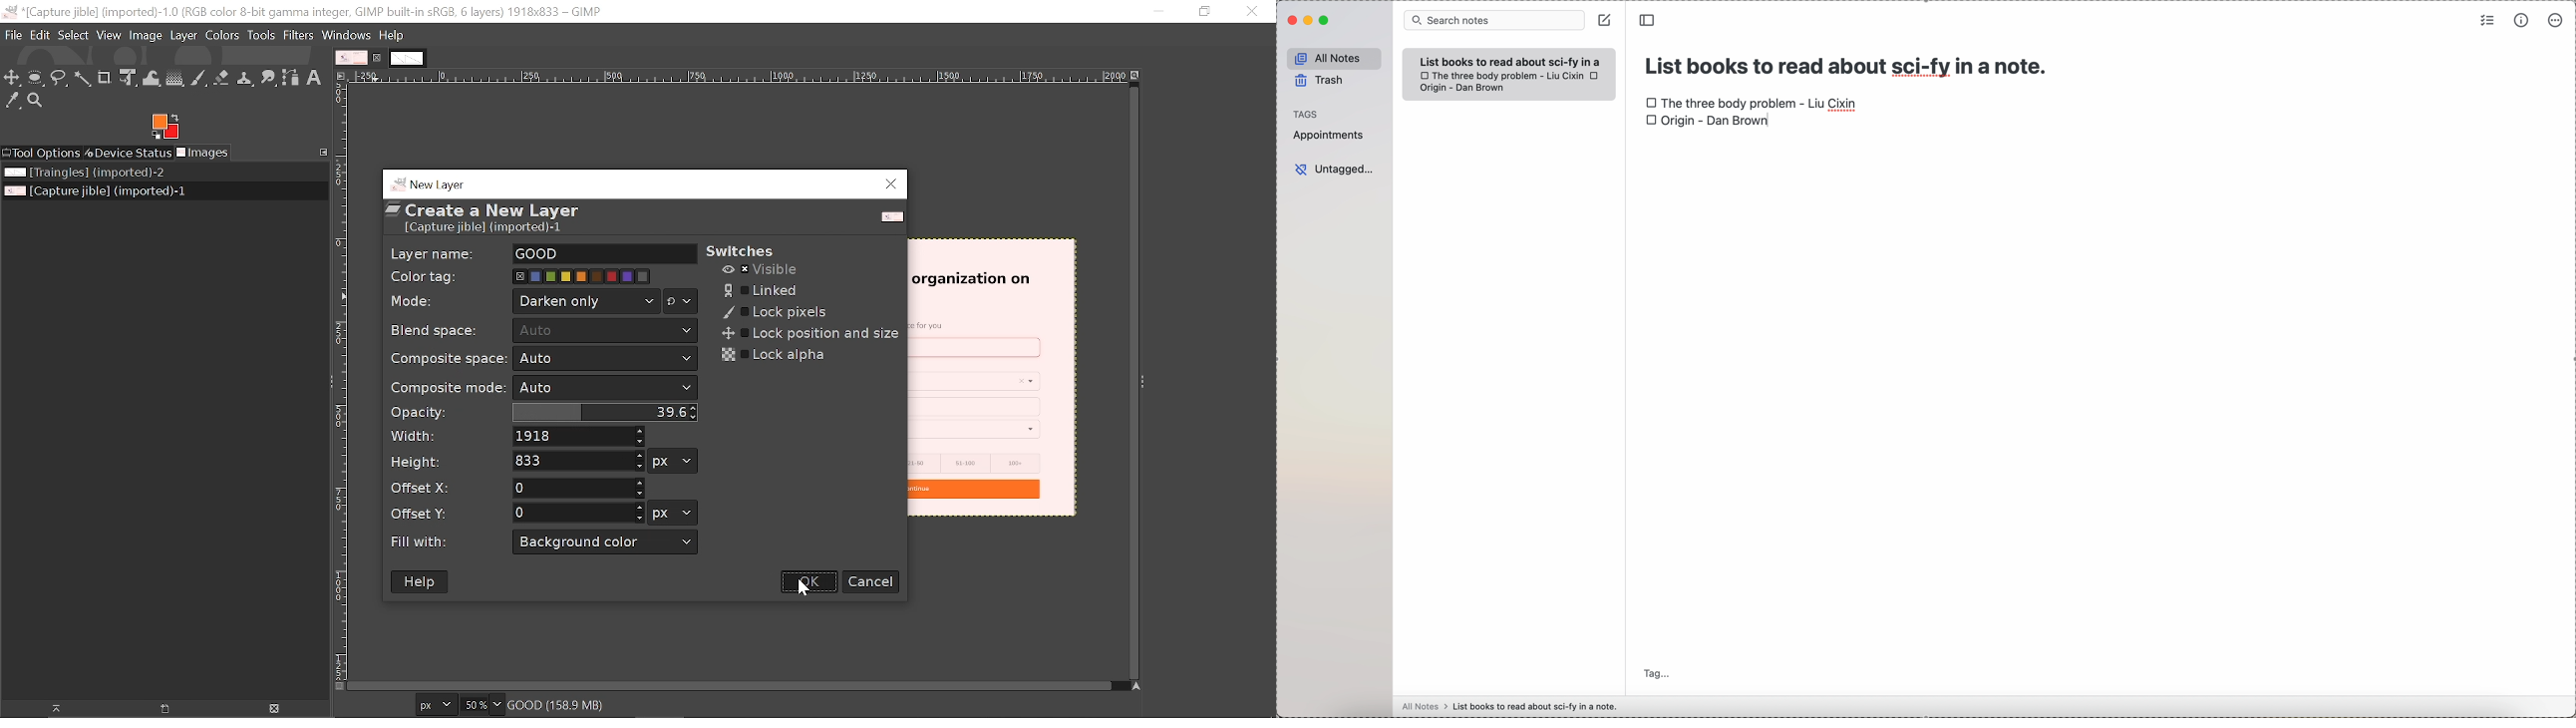 The height and width of the screenshot is (728, 2576). I want to click on checkbox, so click(1596, 76).